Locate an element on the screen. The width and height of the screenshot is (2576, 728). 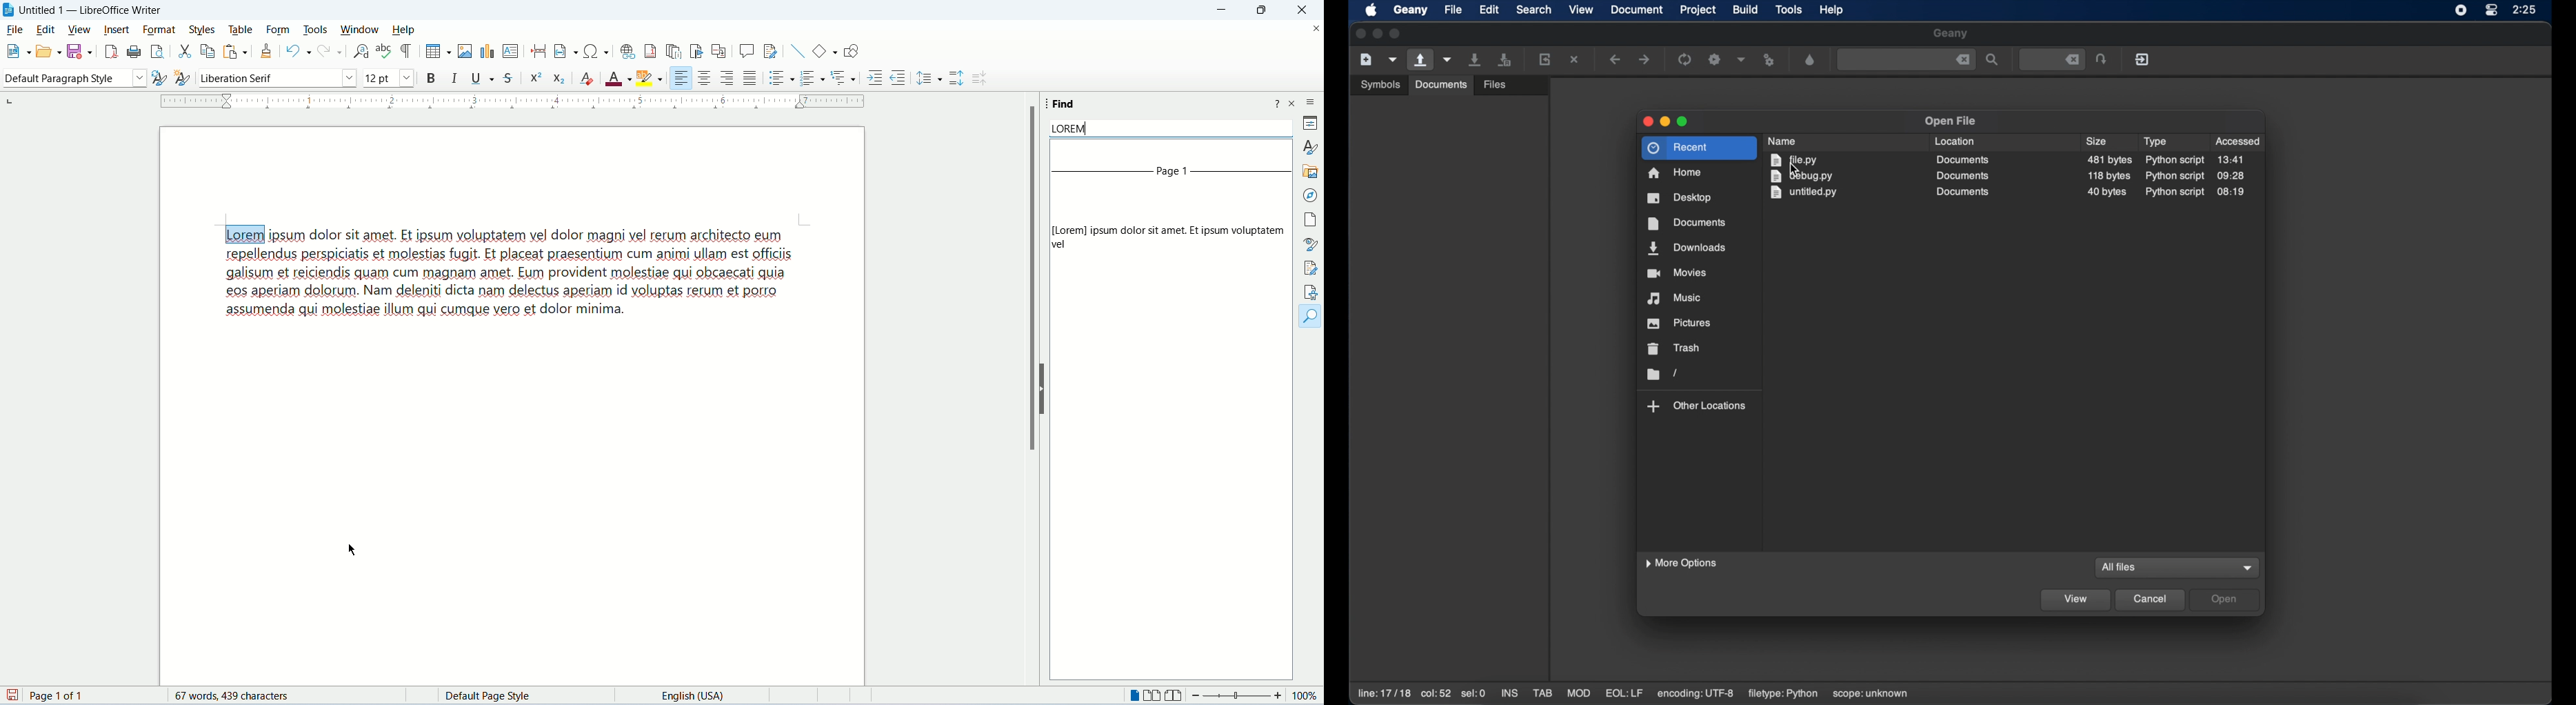
minimize is located at coordinates (1665, 122).